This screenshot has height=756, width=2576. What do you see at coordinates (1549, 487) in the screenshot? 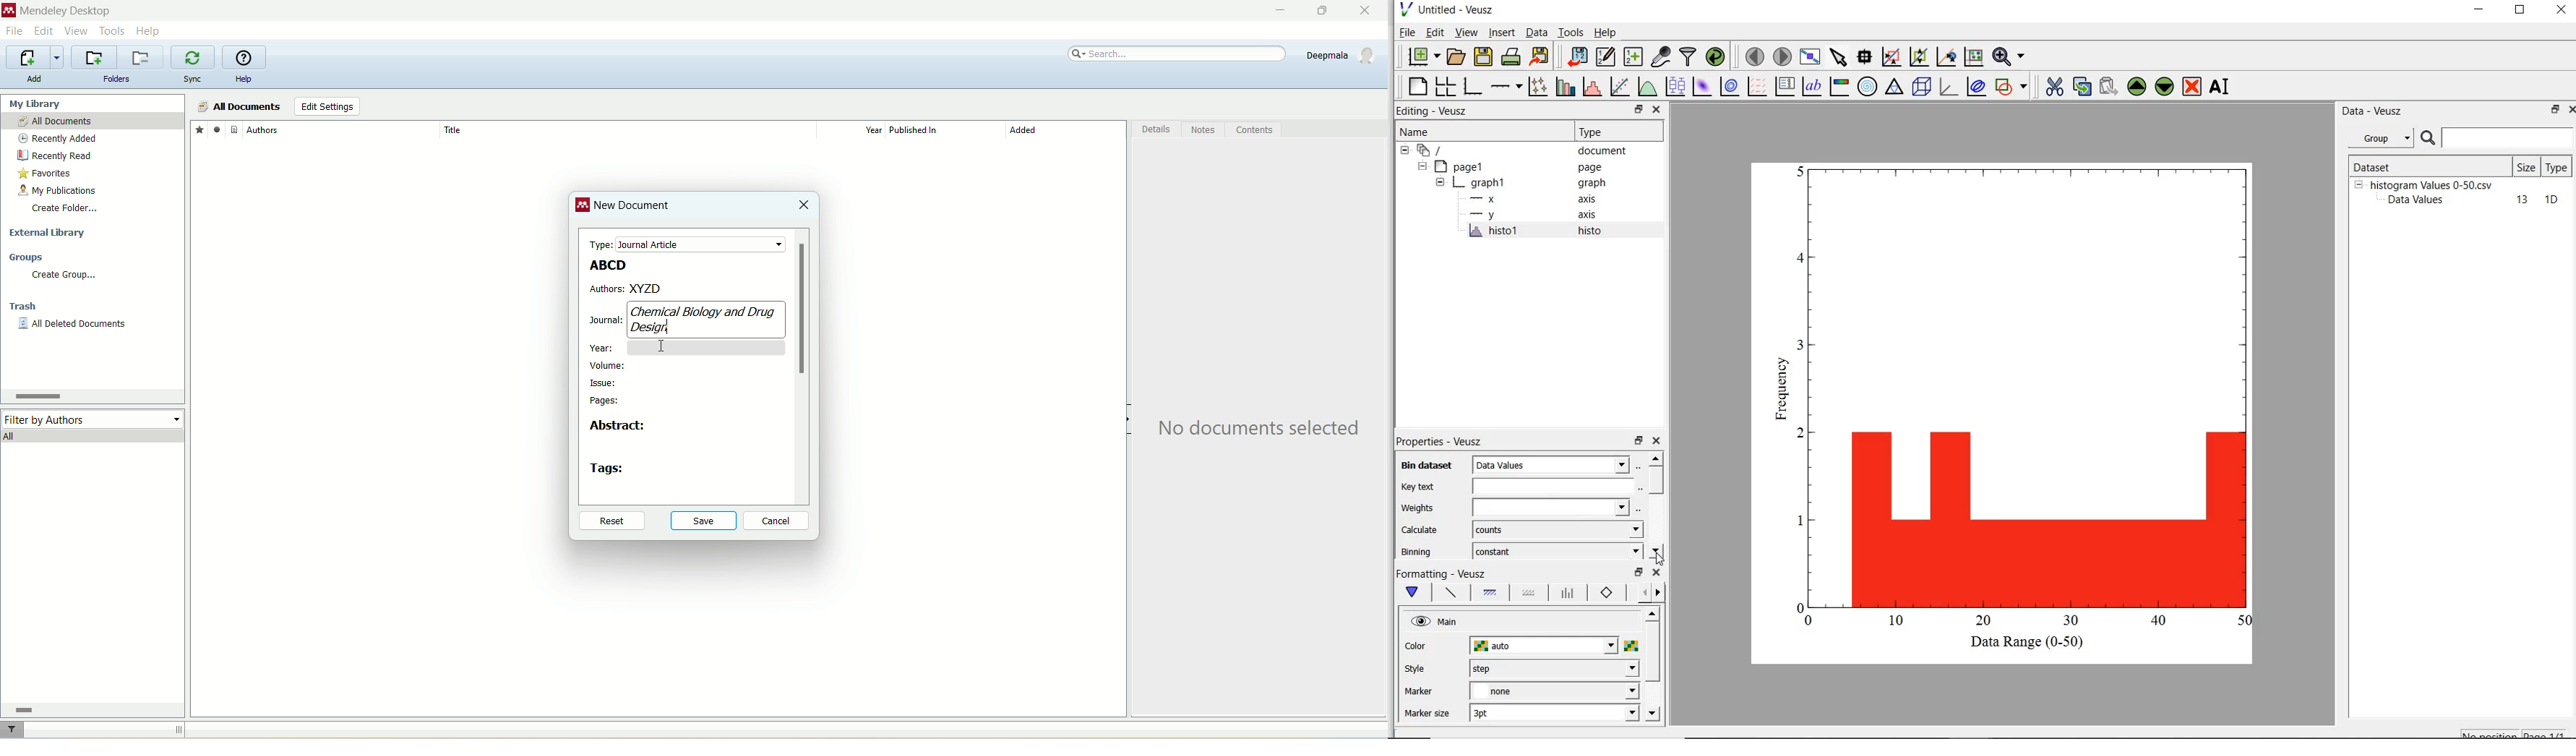
I see `input key text` at bounding box center [1549, 487].